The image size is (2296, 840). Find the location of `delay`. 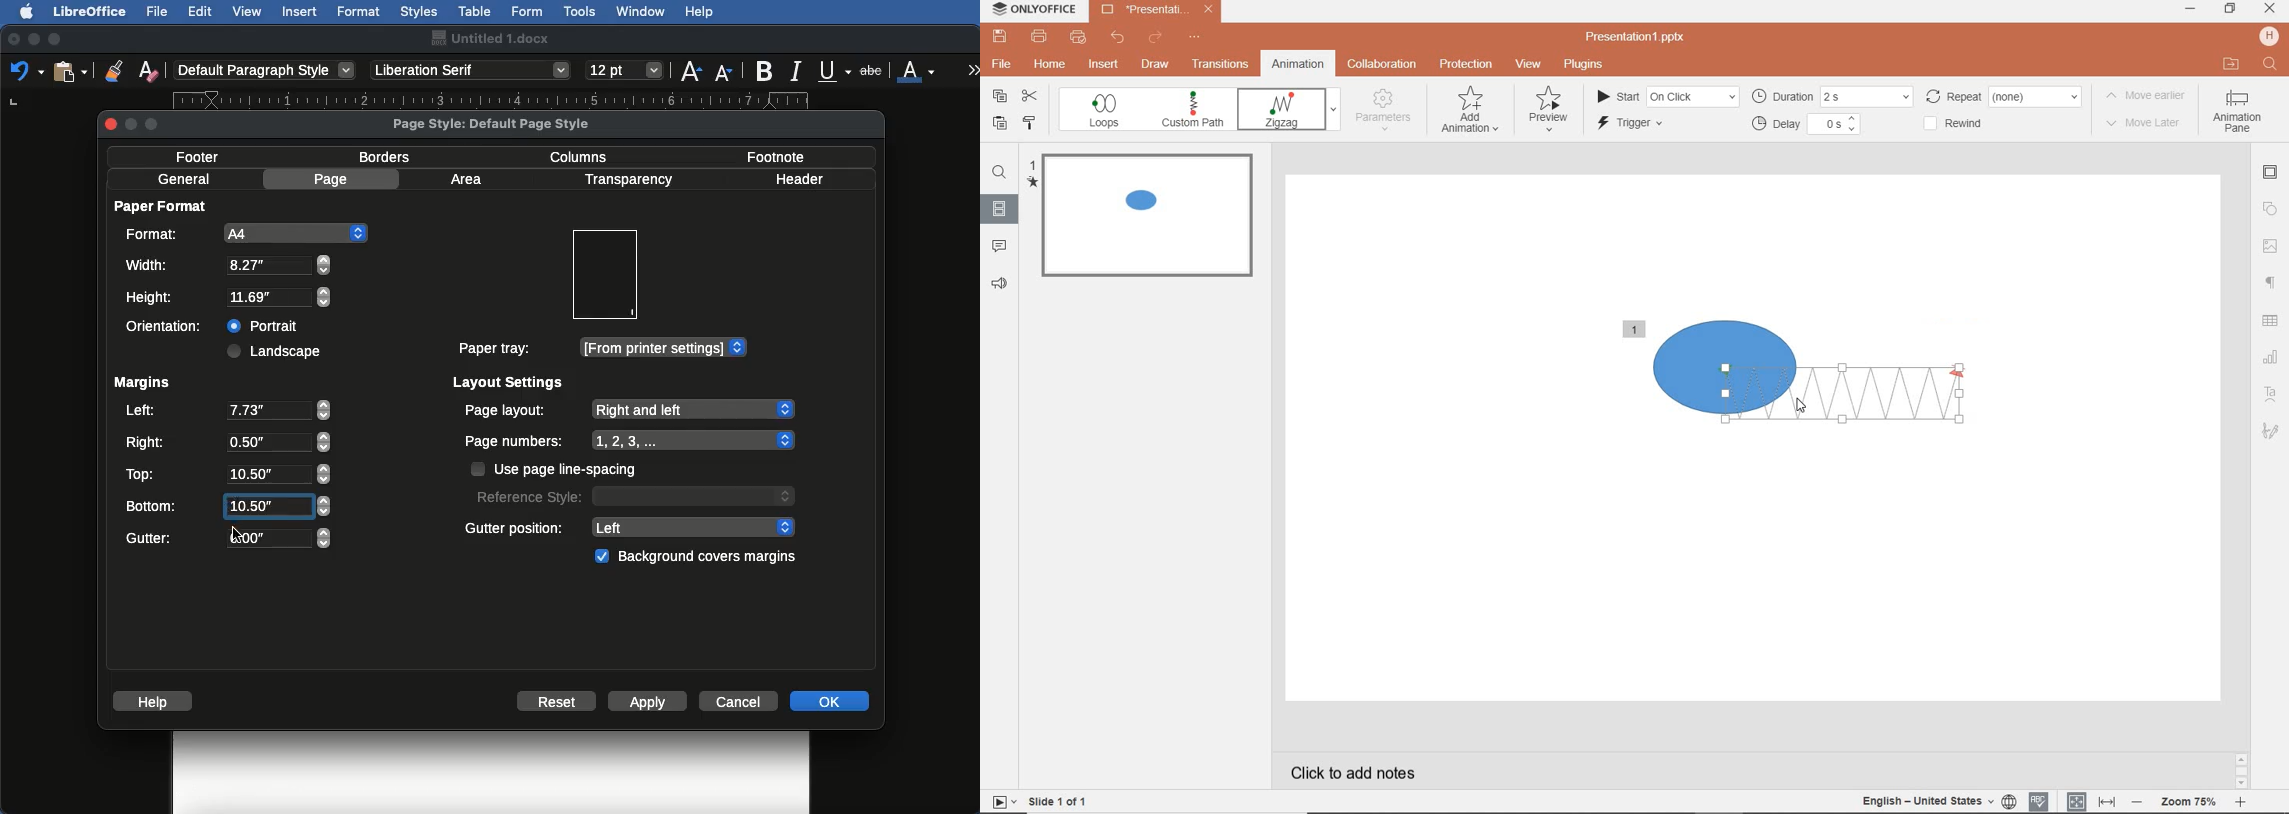

delay is located at coordinates (1805, 125).